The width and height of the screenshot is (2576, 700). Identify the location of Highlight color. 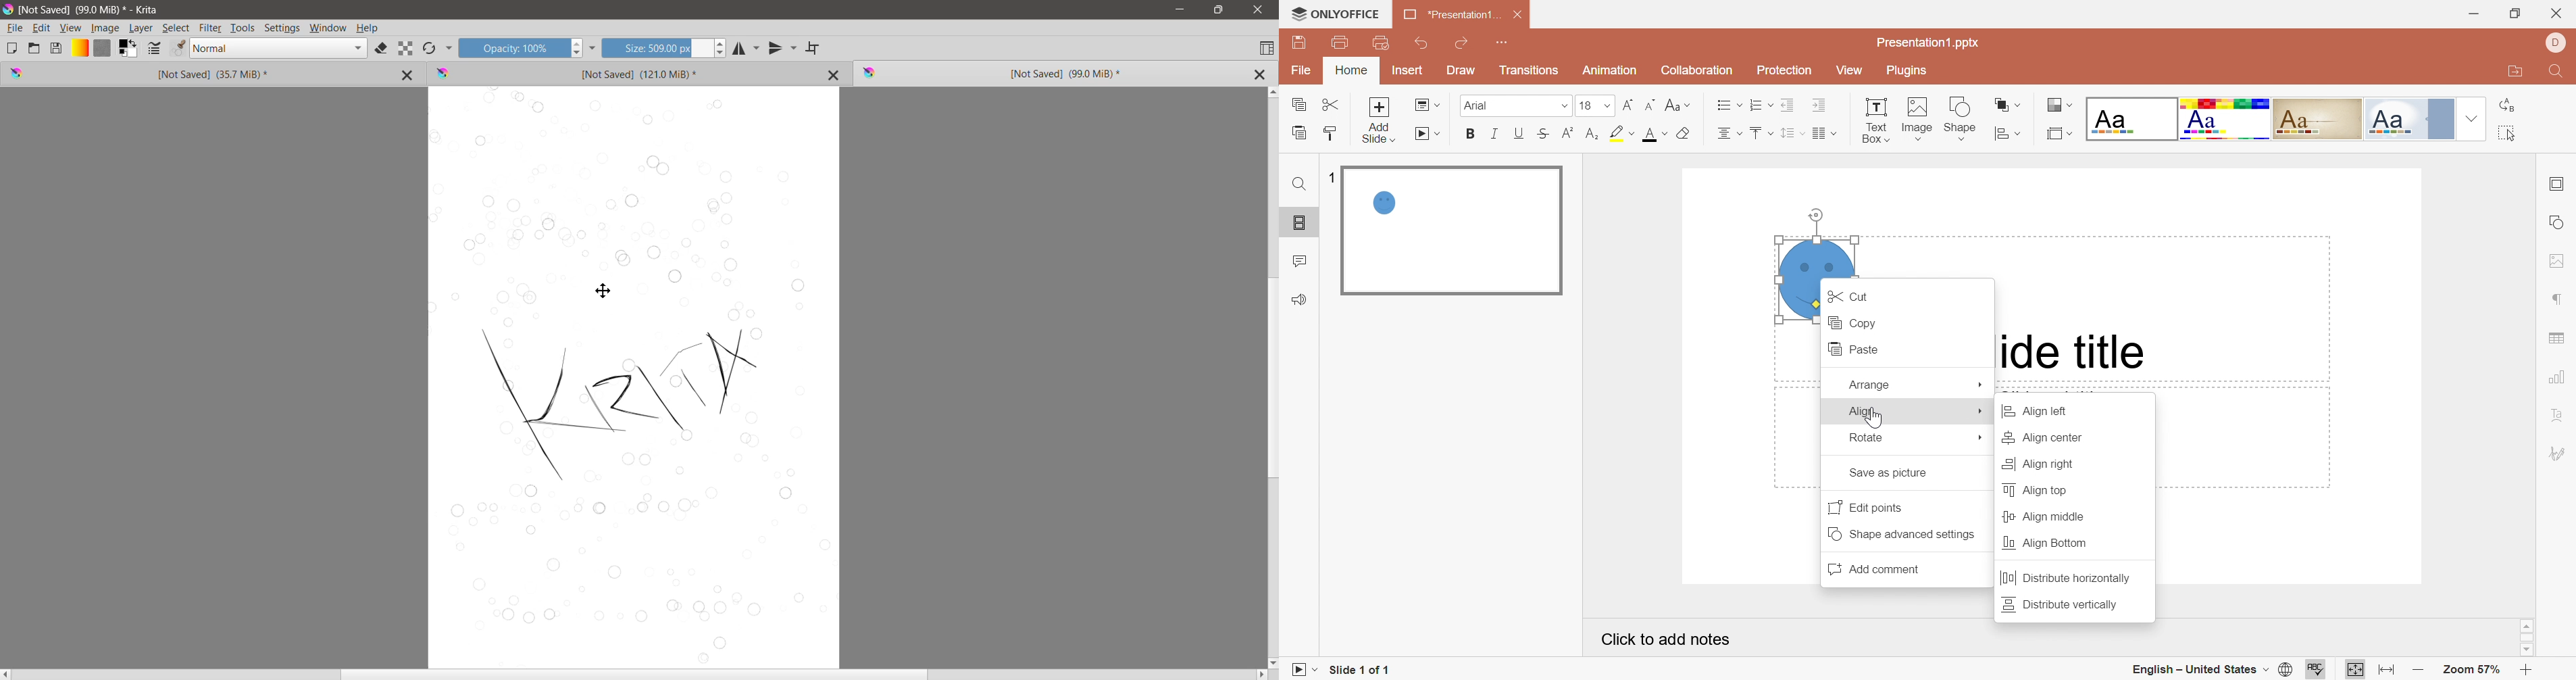
(1621, 132).